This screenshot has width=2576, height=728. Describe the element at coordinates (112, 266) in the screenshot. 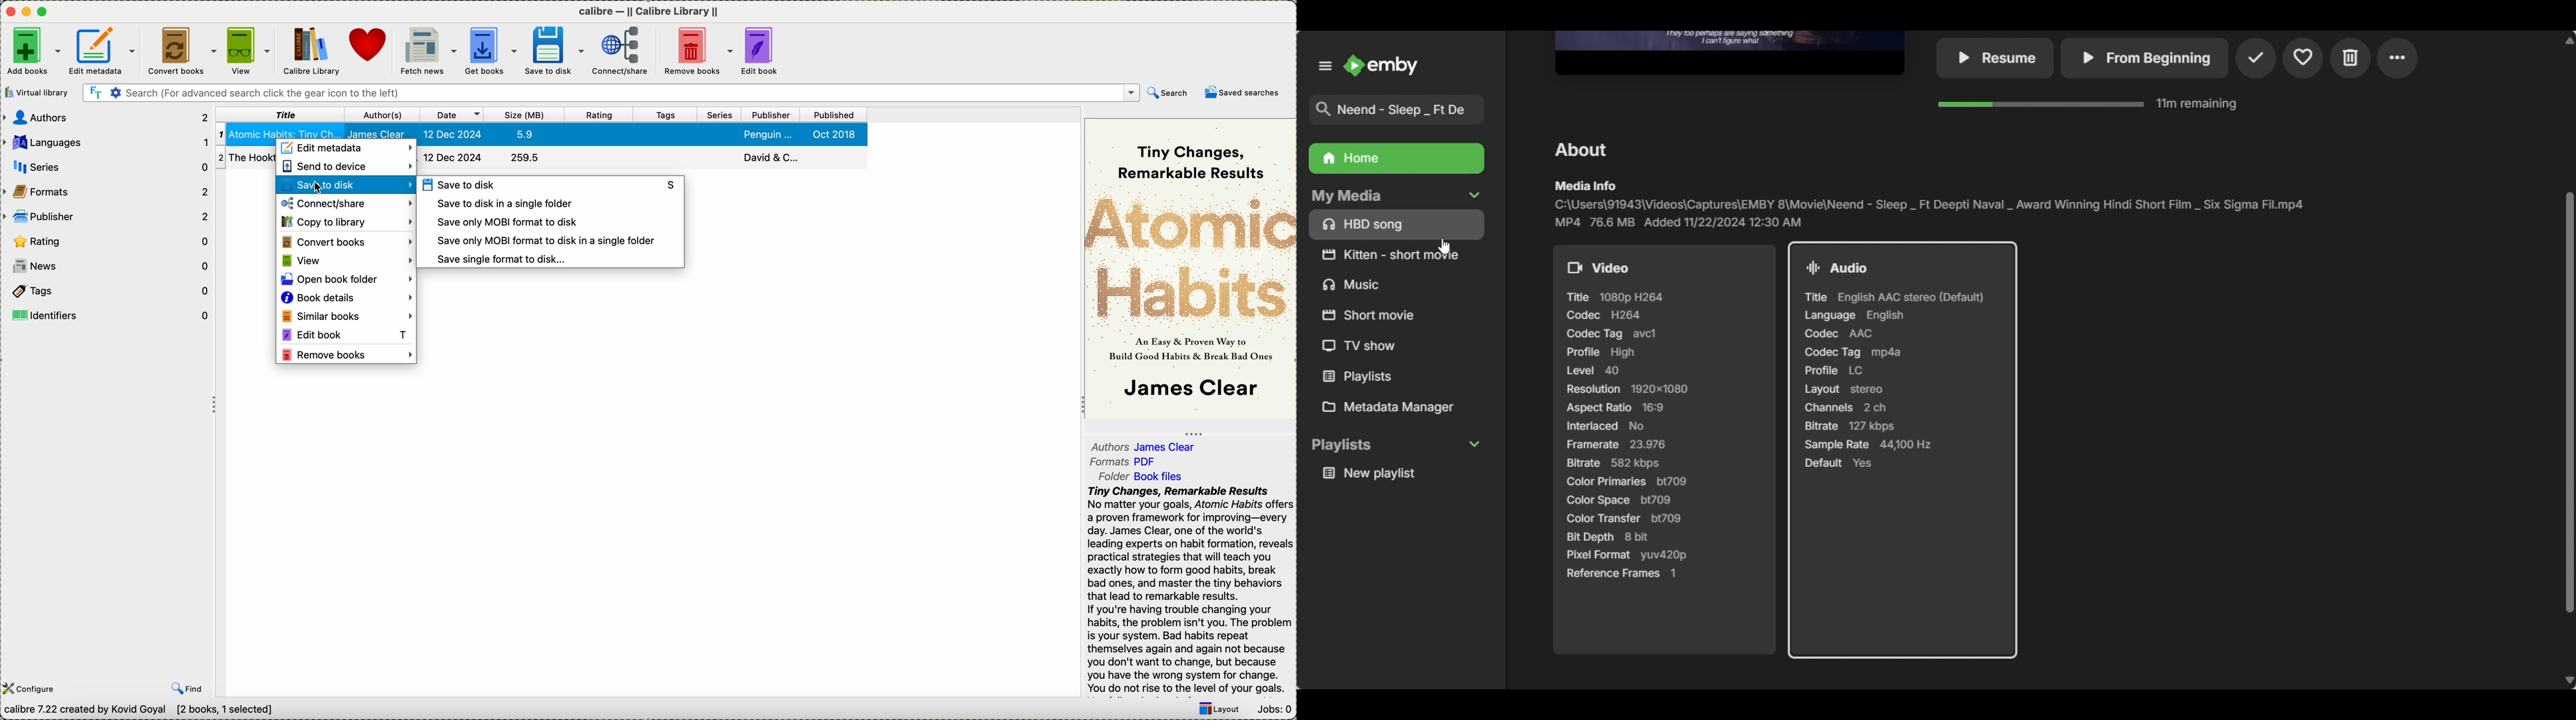

I see `news` at that location.